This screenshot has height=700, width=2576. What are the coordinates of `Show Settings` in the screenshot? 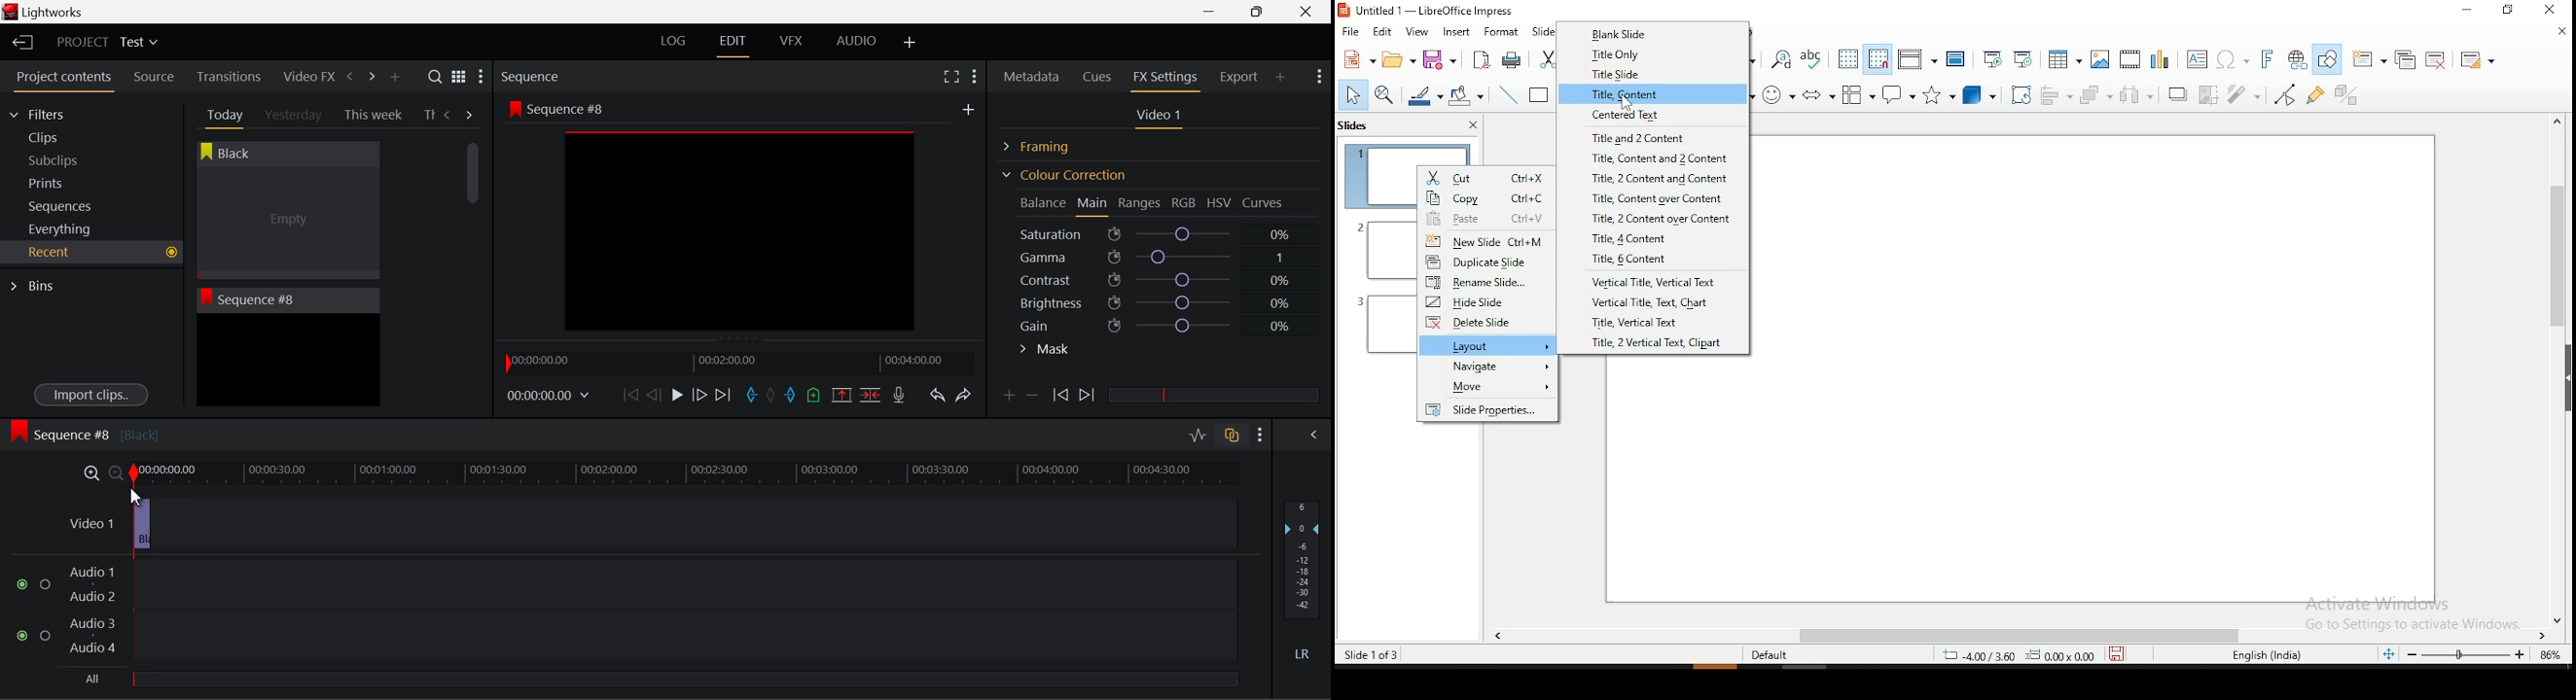 It's located at (1318, 75).